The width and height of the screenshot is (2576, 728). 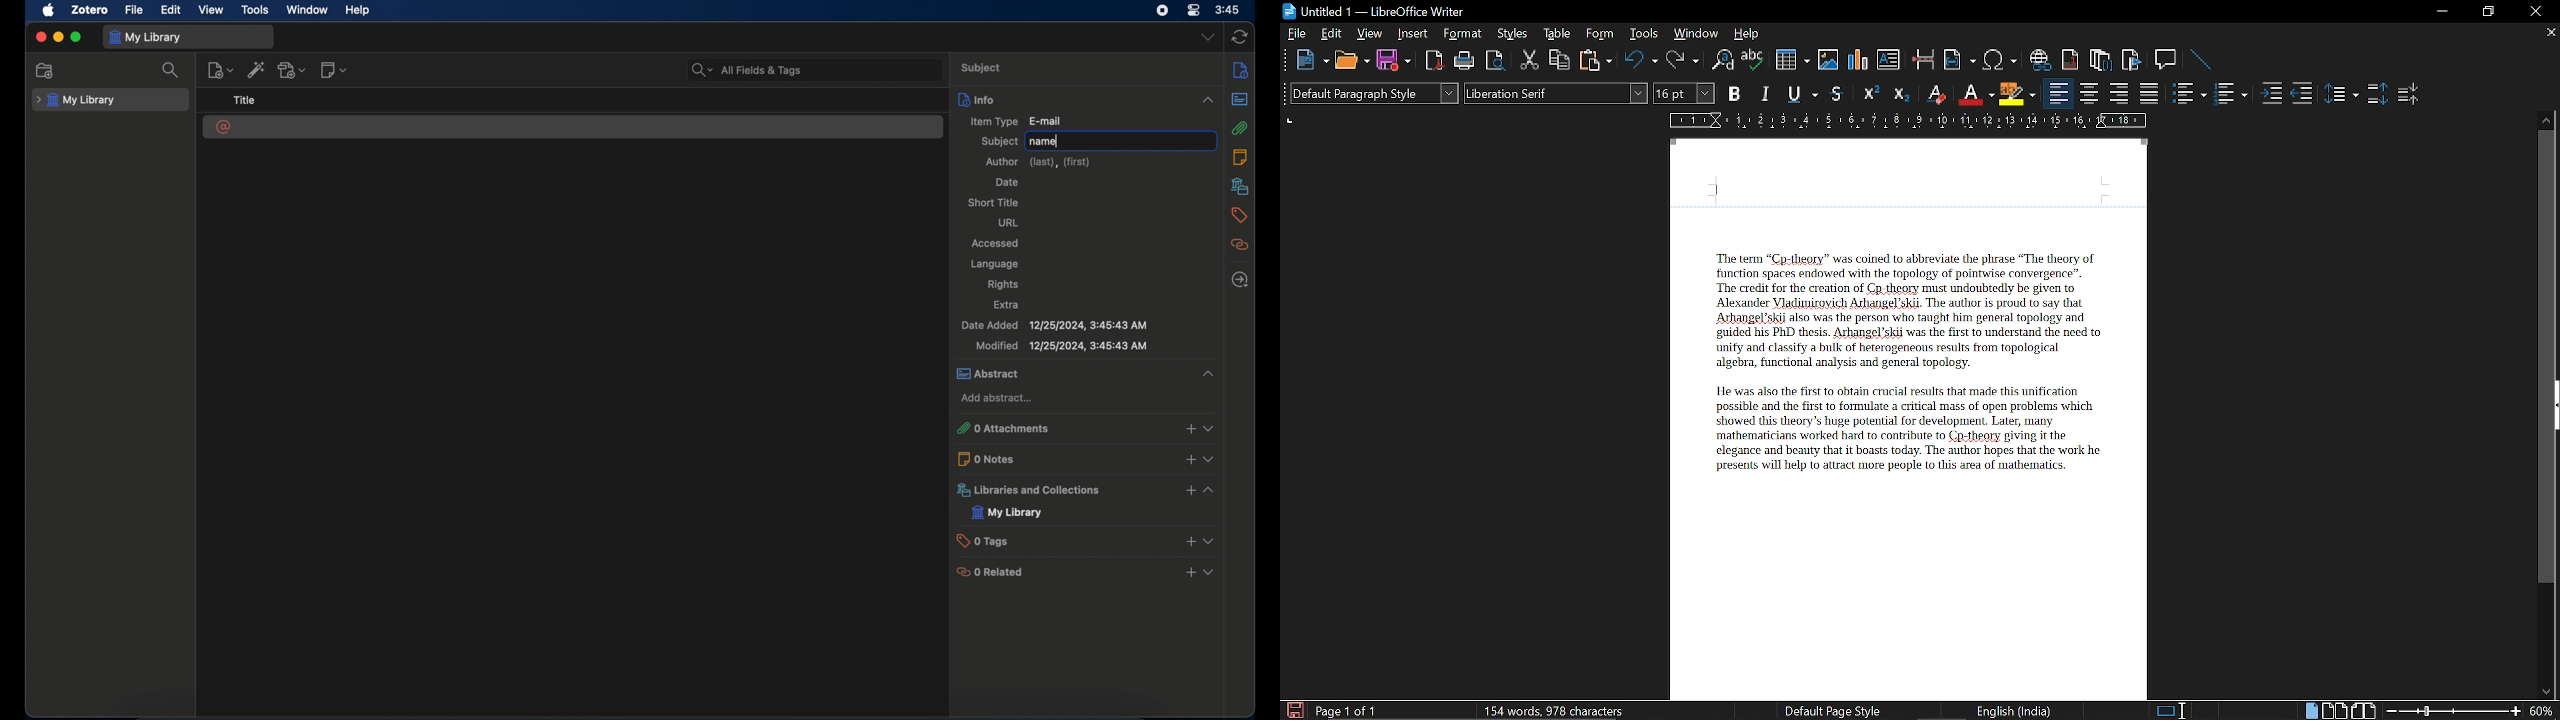 What do you see at coordinates (1007, 305) in the screenshot?
I see `extra` at bounding box center [1007, 305].